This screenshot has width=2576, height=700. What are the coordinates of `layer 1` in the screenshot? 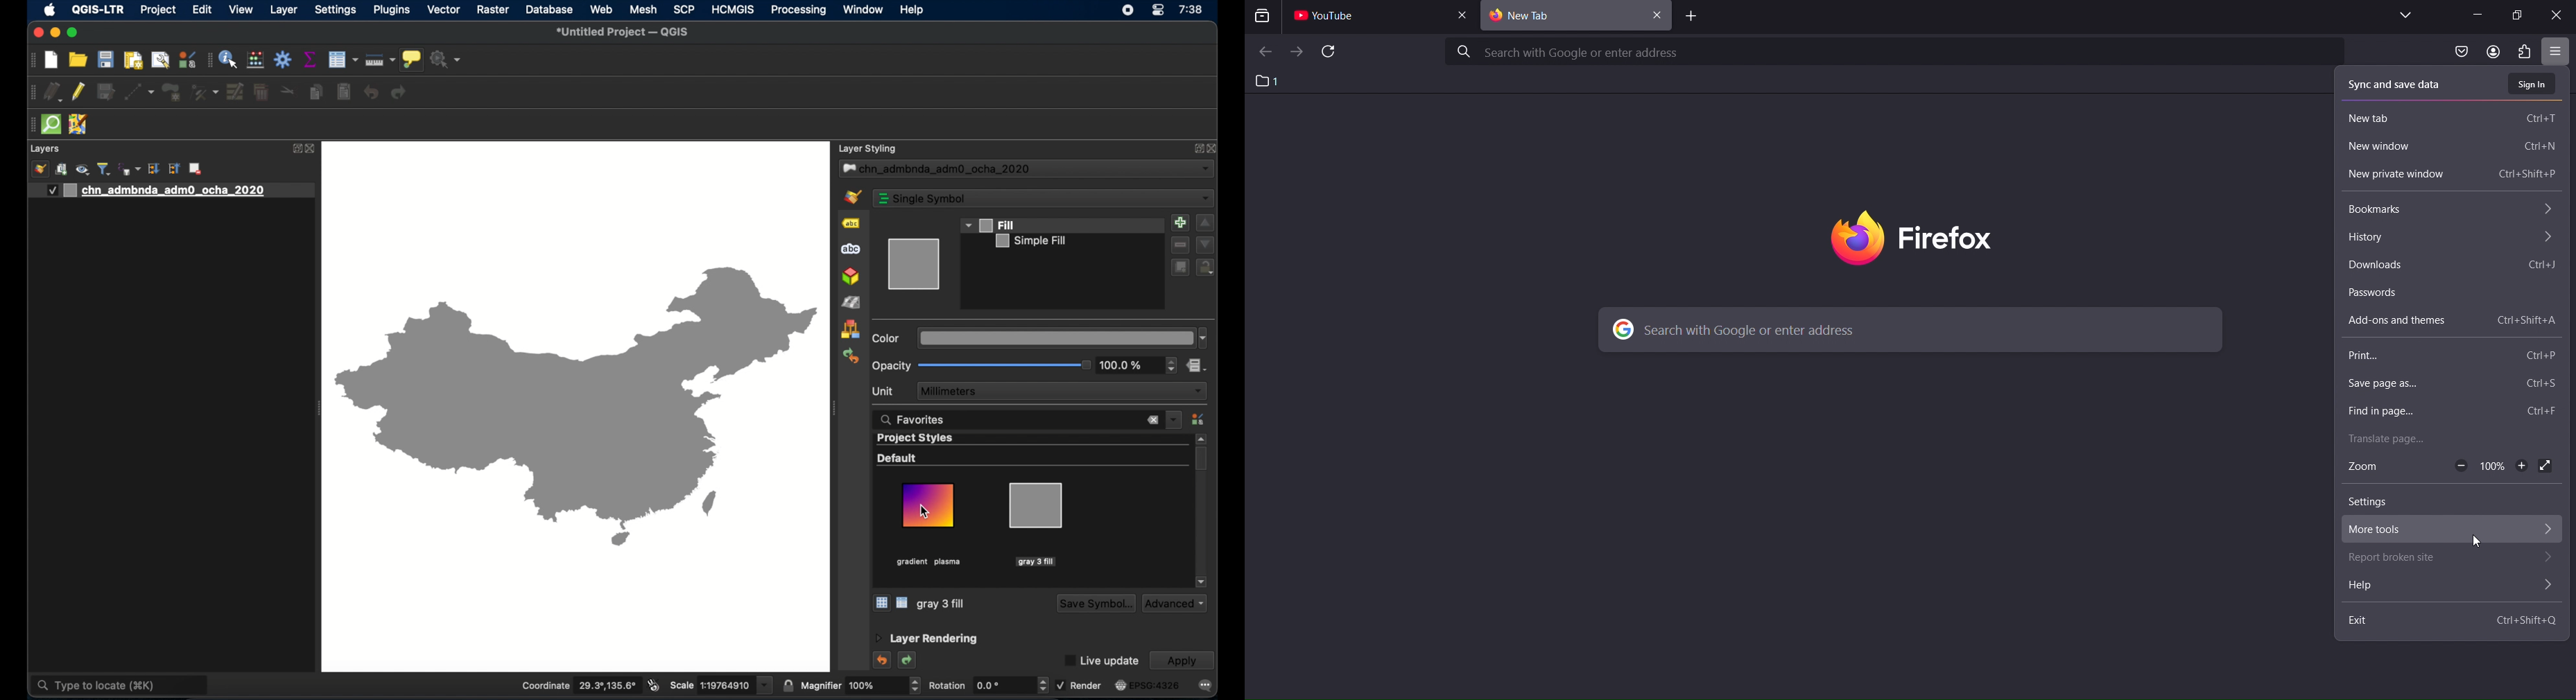 It's located at (171, 191).